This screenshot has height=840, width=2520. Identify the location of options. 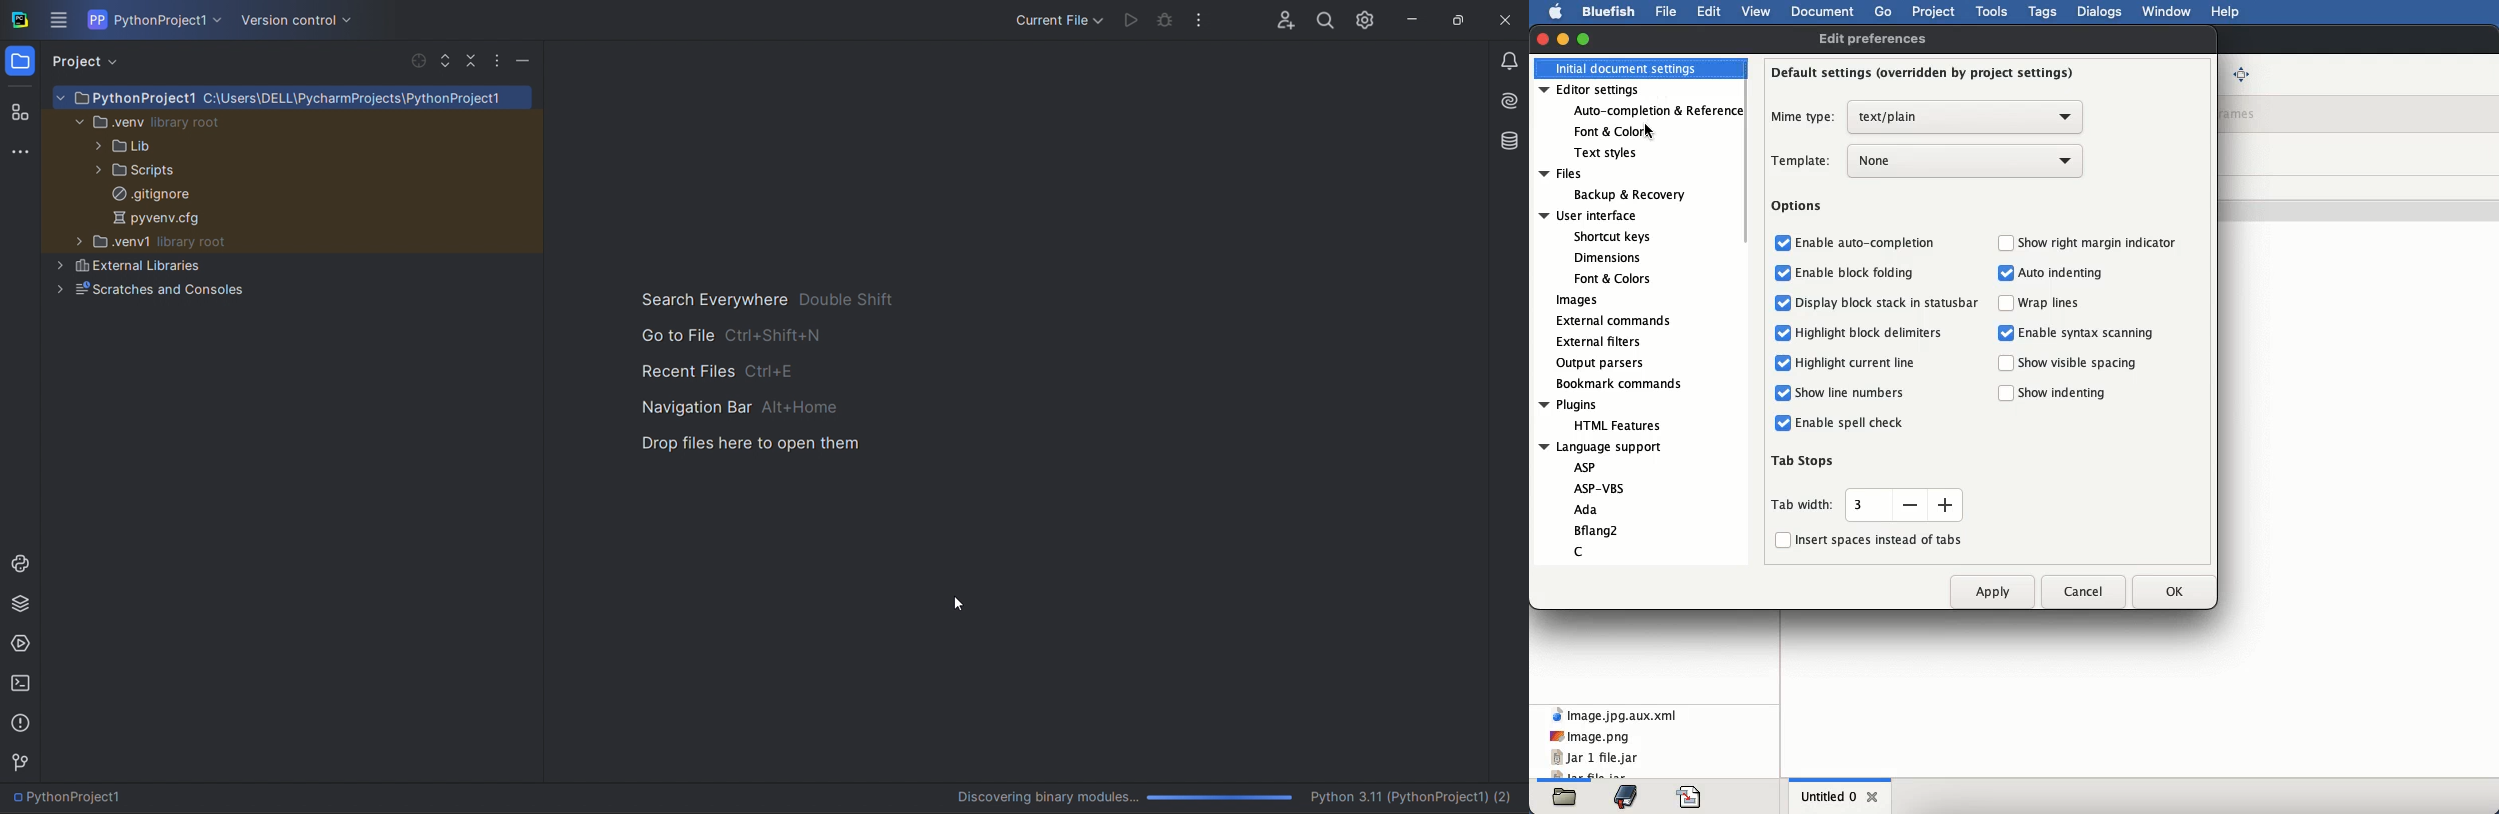
(1975, 336).